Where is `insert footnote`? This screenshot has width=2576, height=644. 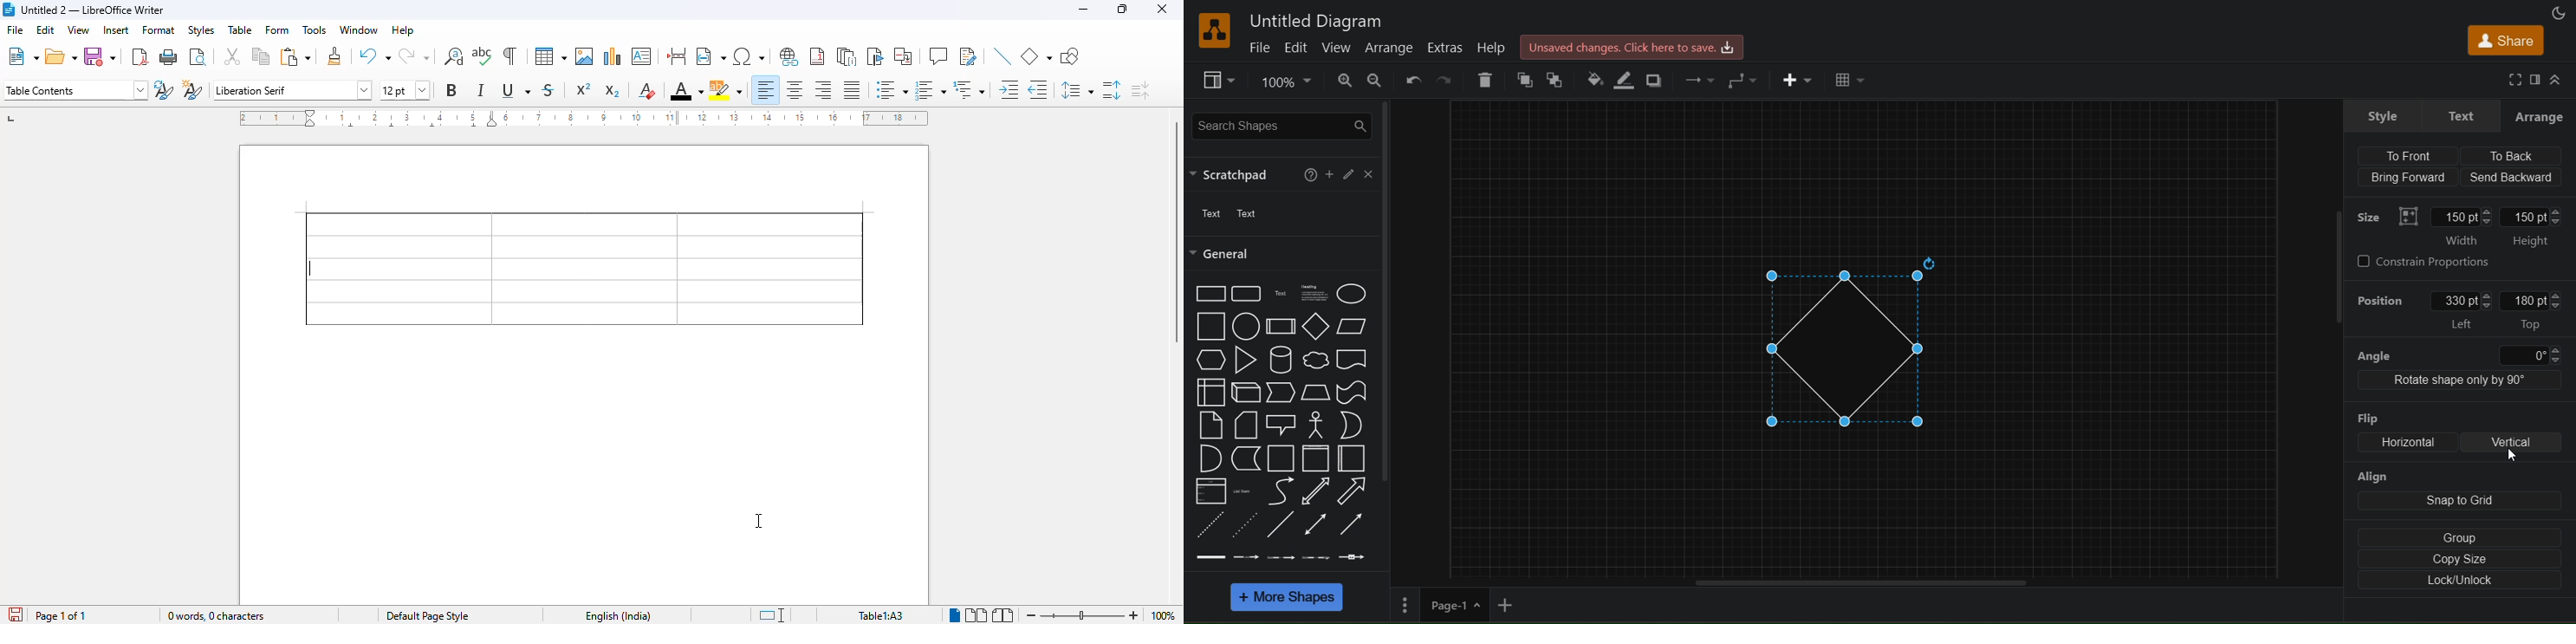 insert footnote is located at coordinates (817, 56).